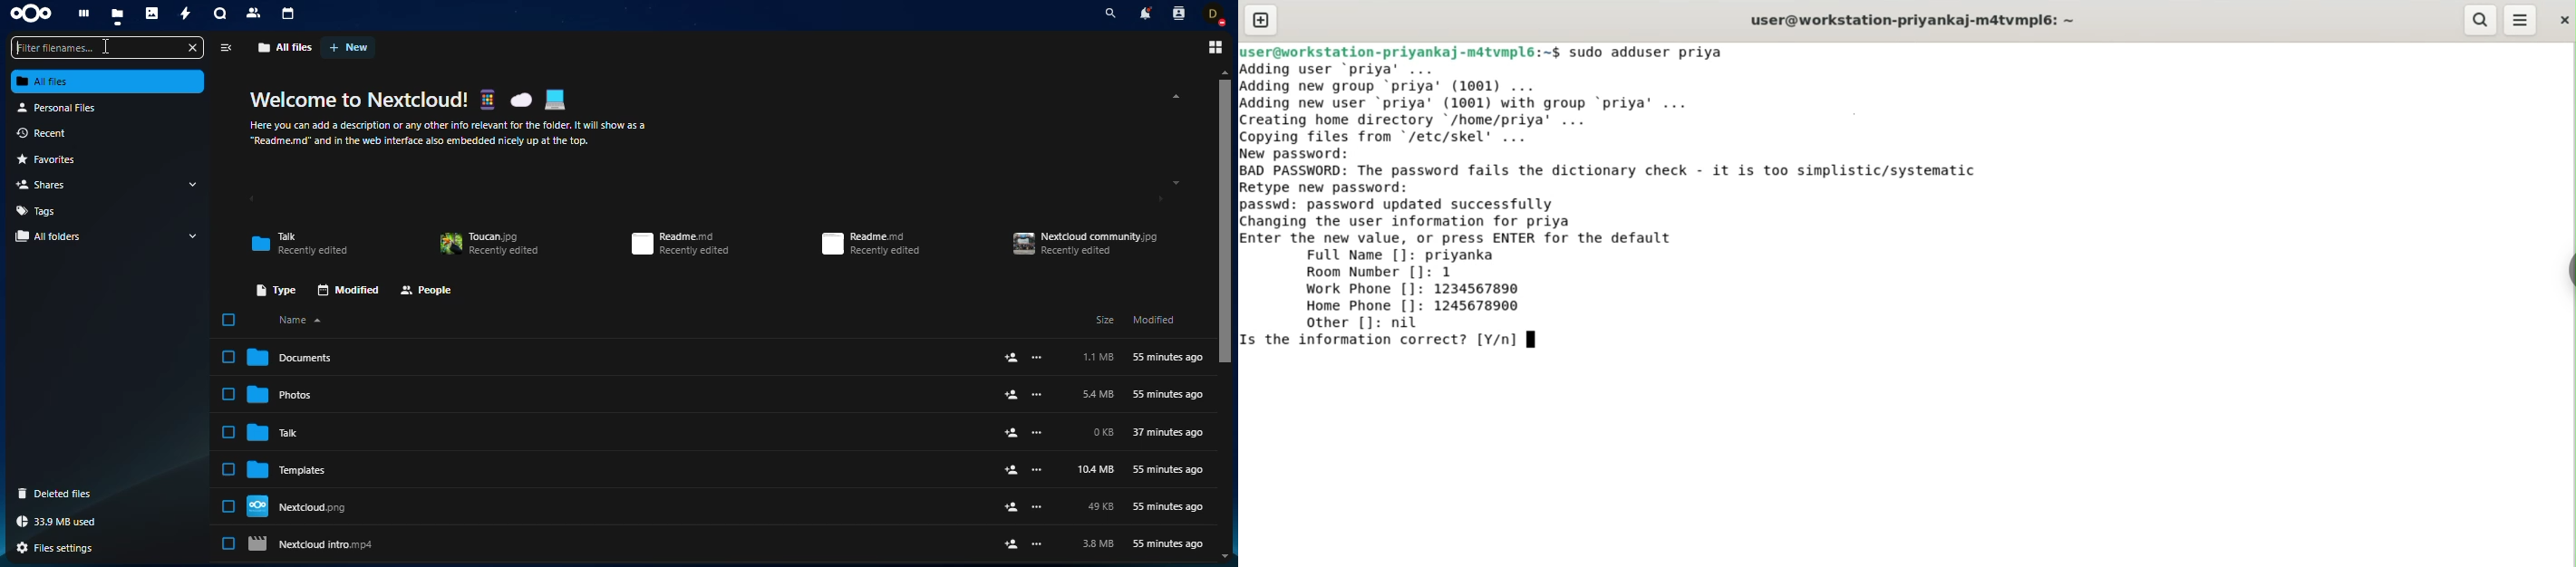 The height and width of the screenshot is (588, 2576). What do you see at coordinates (1011, 544) in the screenshot?
I see `add` at bounding box center [1011, 544].